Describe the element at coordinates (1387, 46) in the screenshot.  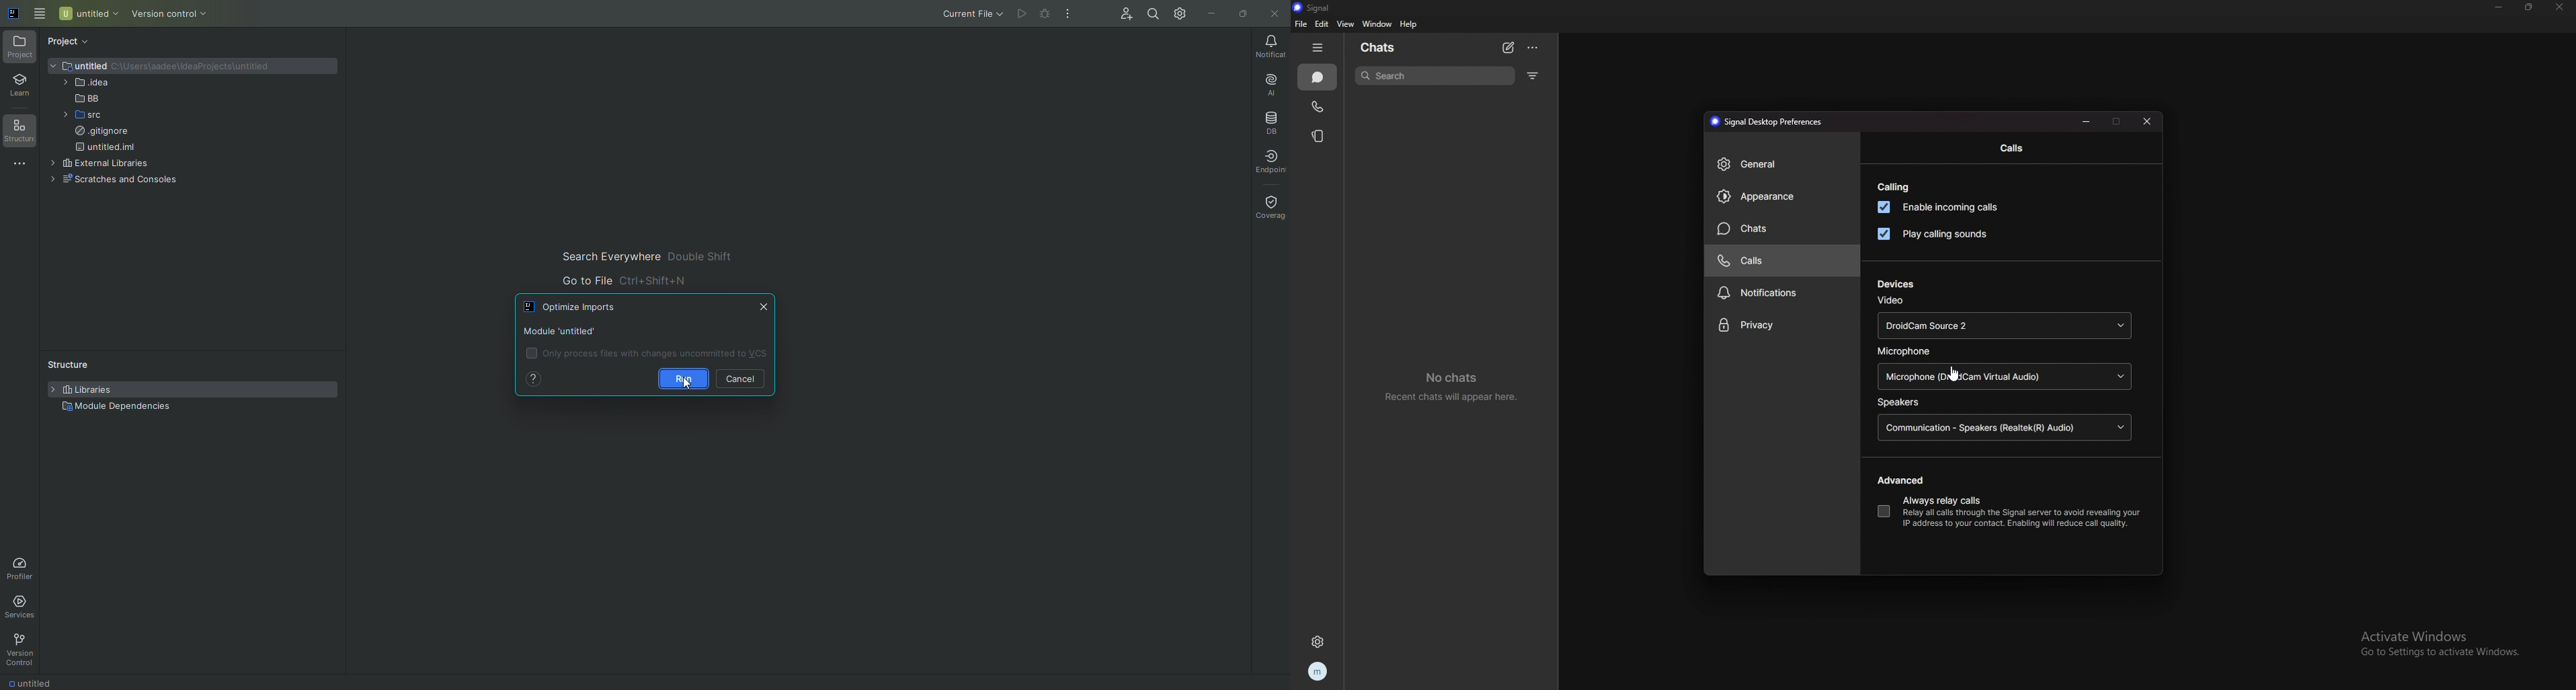
I see `chats` at that location.